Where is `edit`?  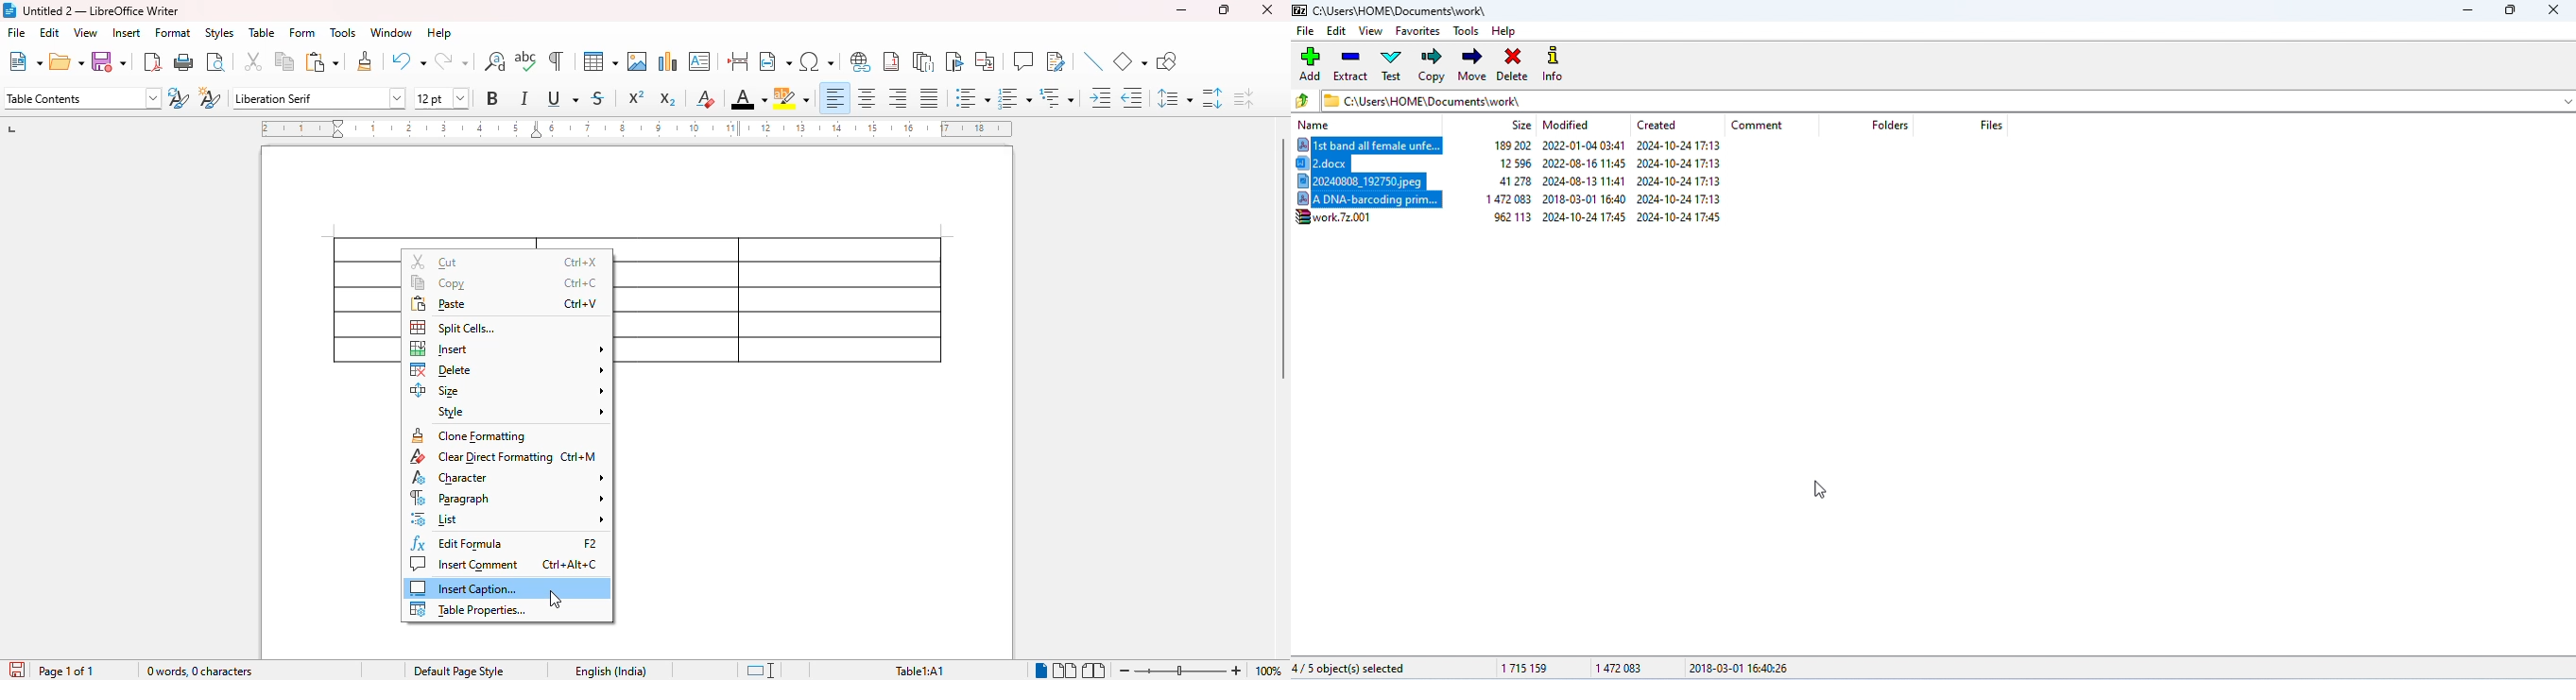
edit is located at coordinates (1337, 31).